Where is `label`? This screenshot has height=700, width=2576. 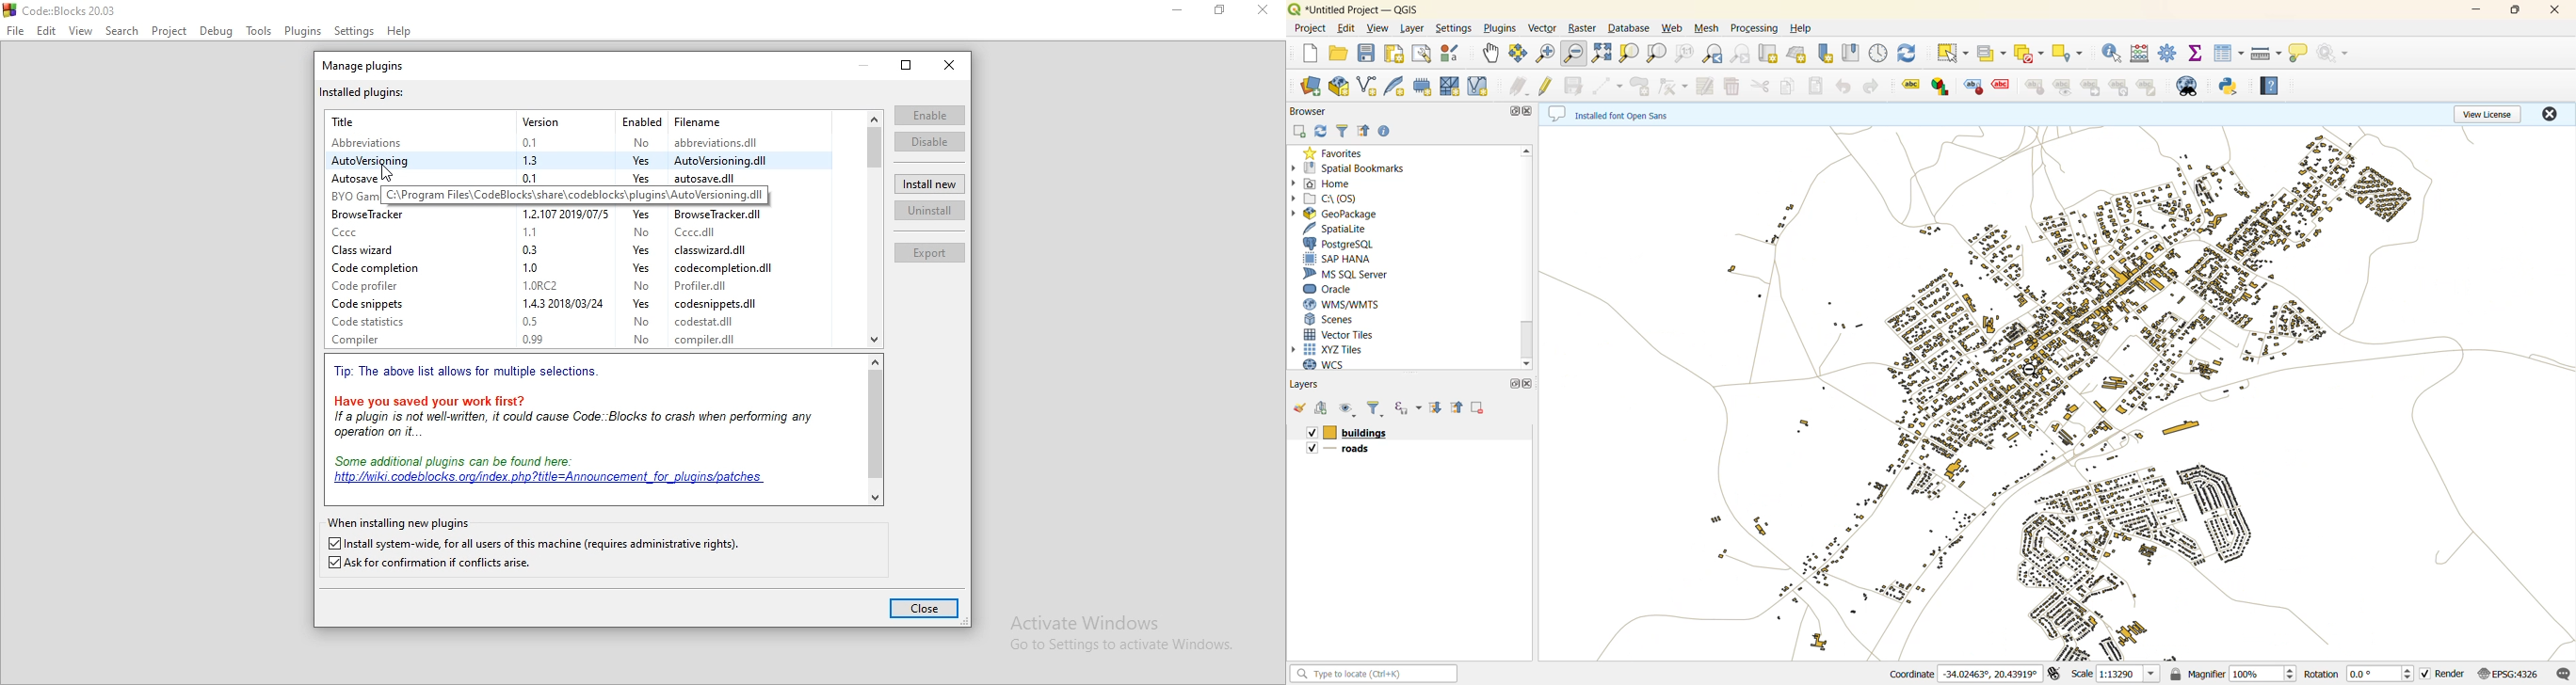 label is located at coordinates (1941, 88).